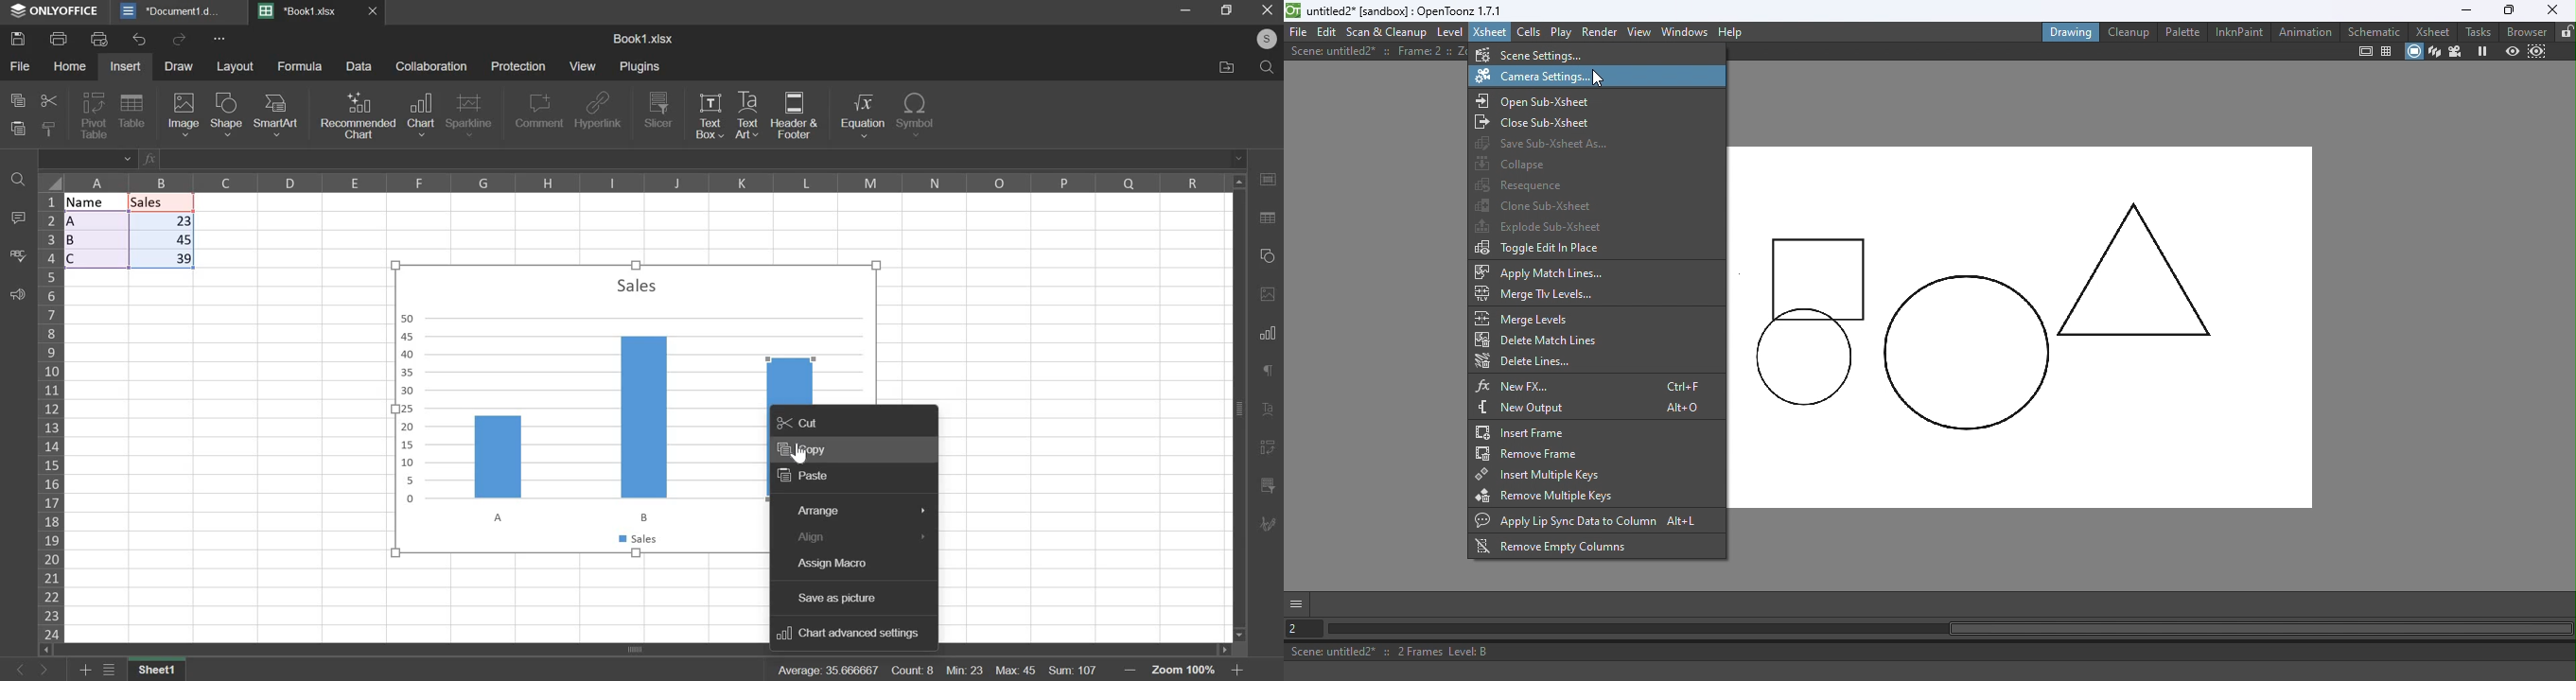  What do you see at coordinates (360, 66) in the screenshot?
I see `Data` at bounding box center [360, 66].